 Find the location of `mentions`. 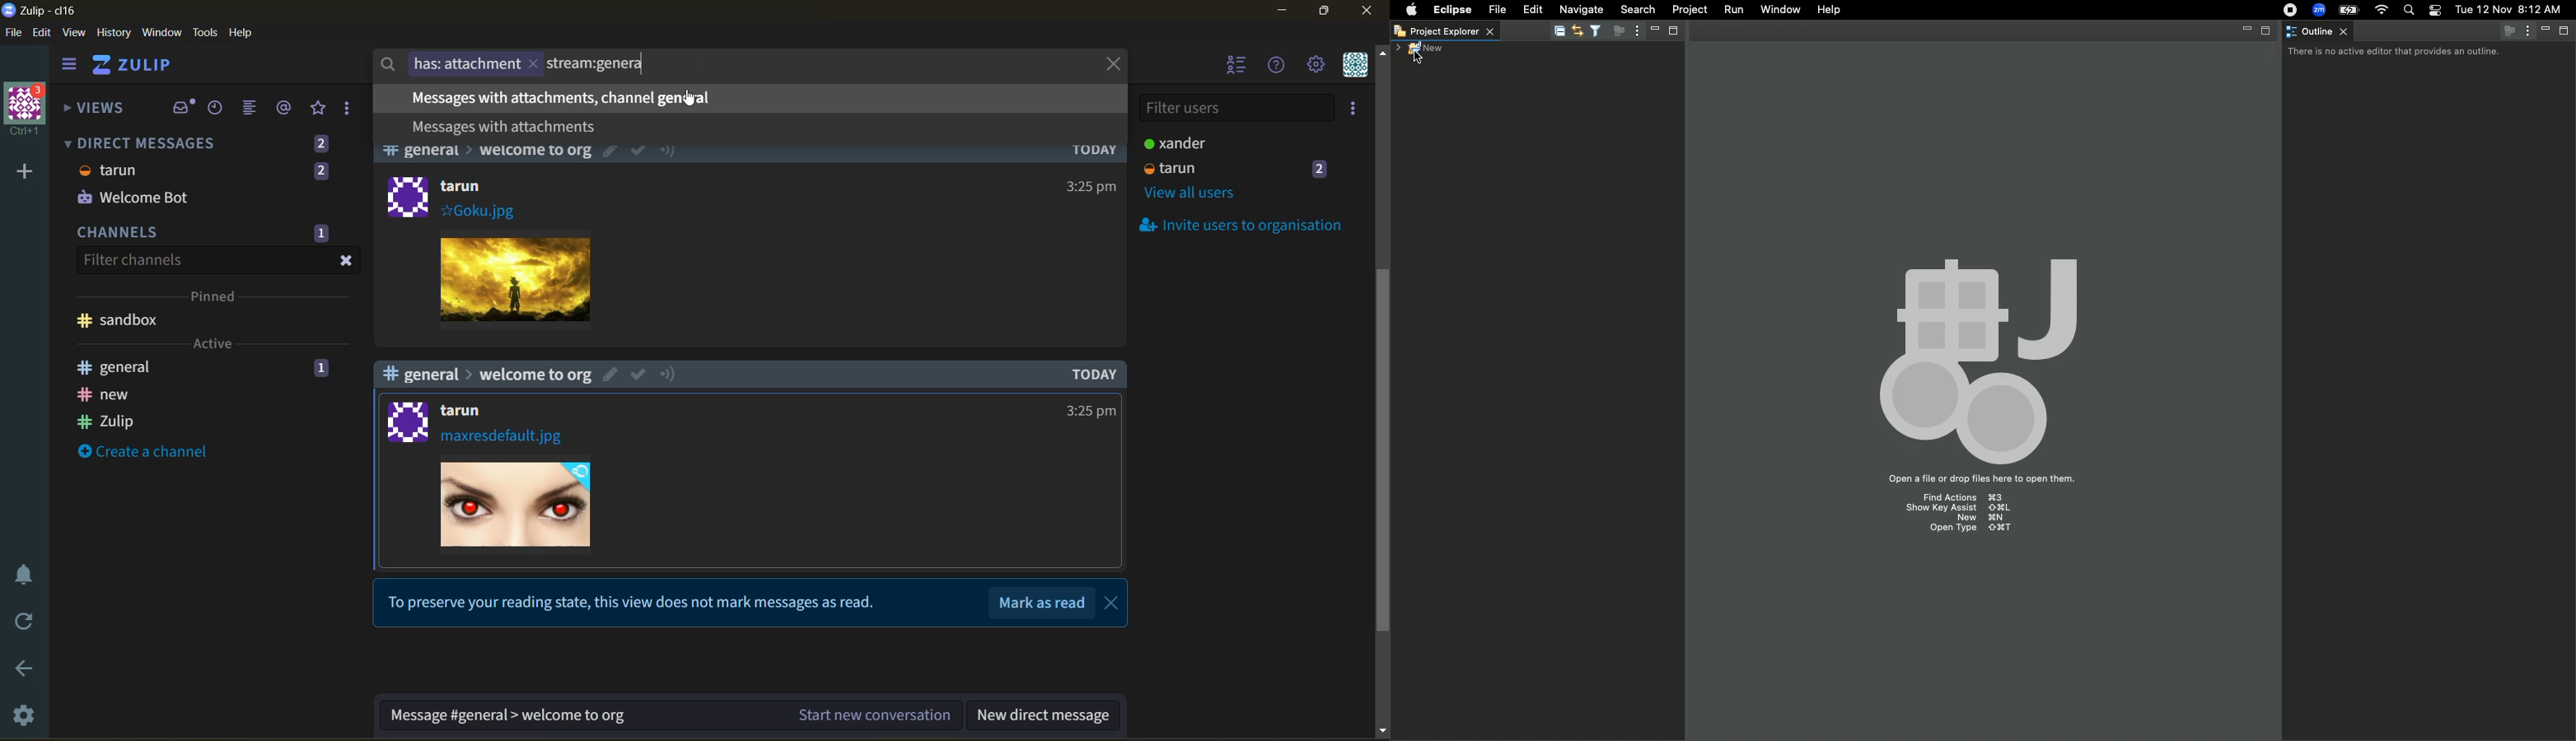

mentions is located at coordinates (285, 108).